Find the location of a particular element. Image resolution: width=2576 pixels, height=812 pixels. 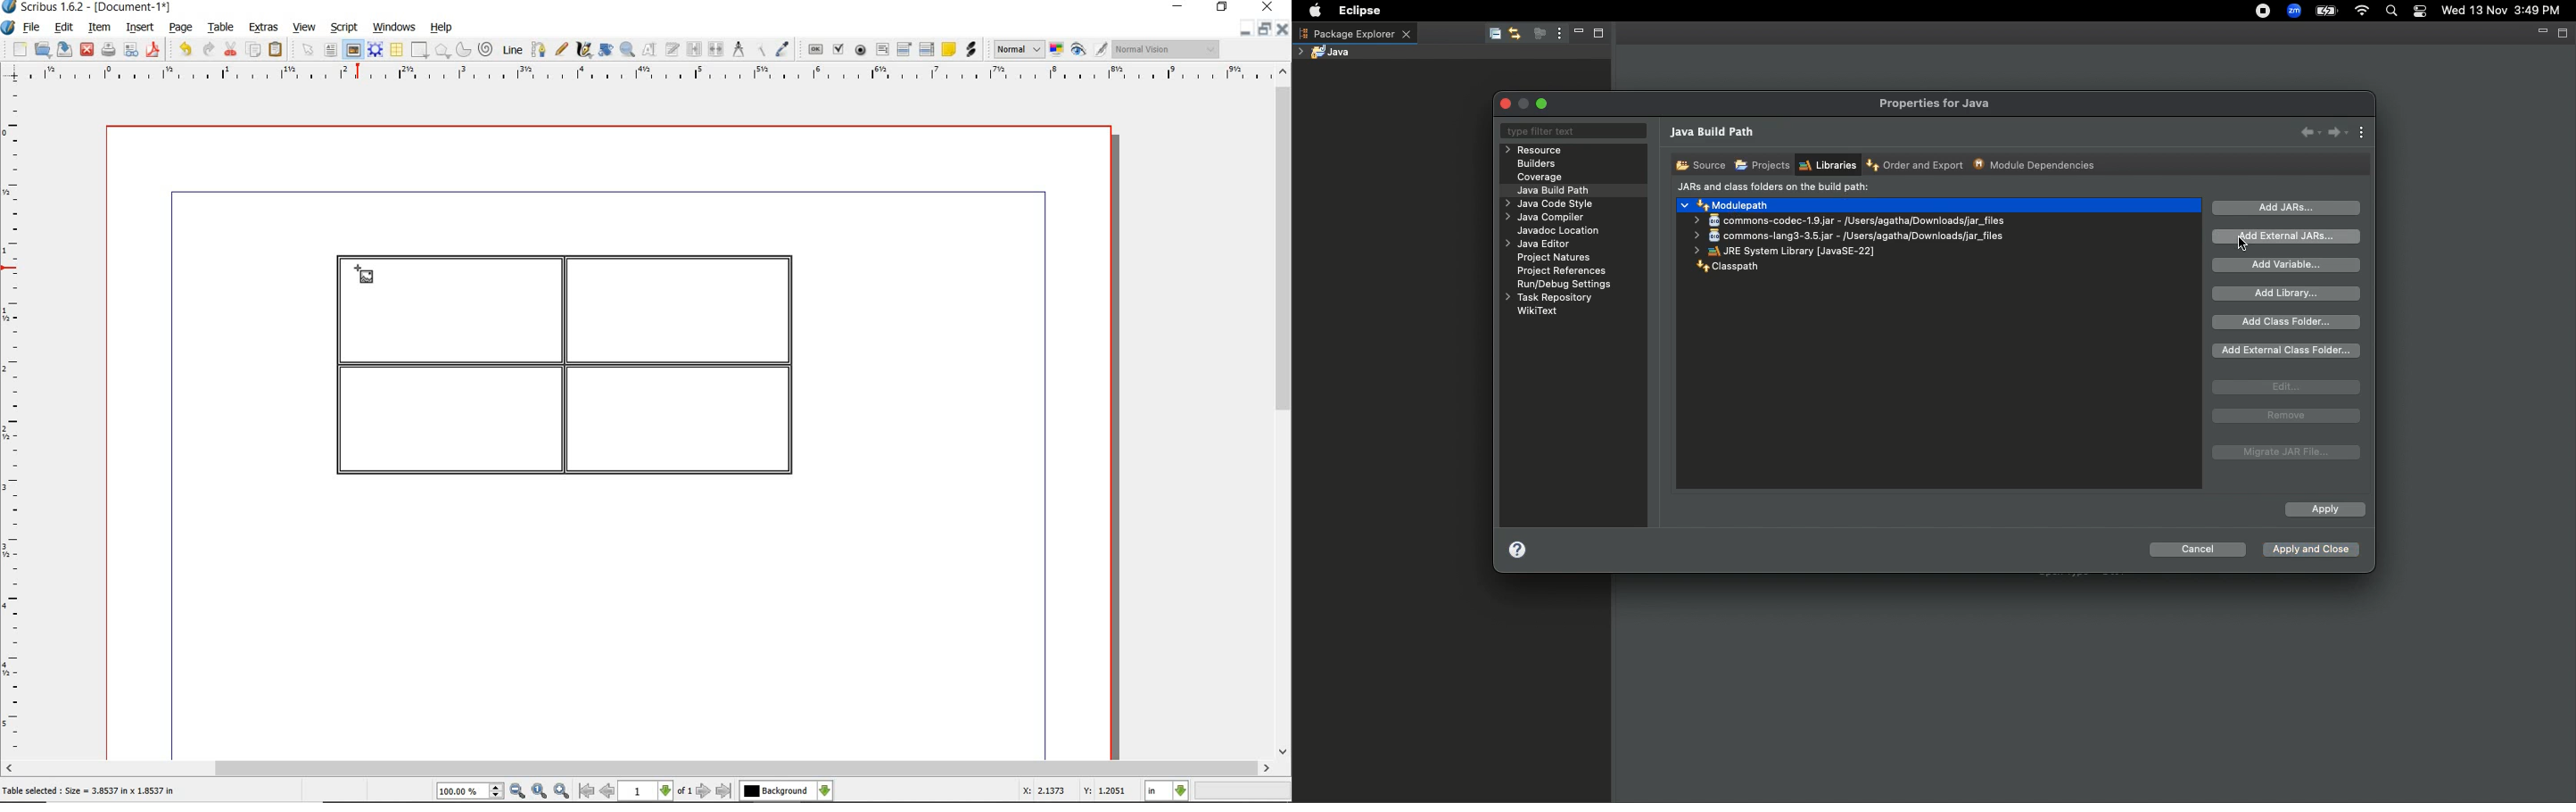

Table selected : Size = 3.8537 in x 1.8537 in is located at coordinates (89, 790).